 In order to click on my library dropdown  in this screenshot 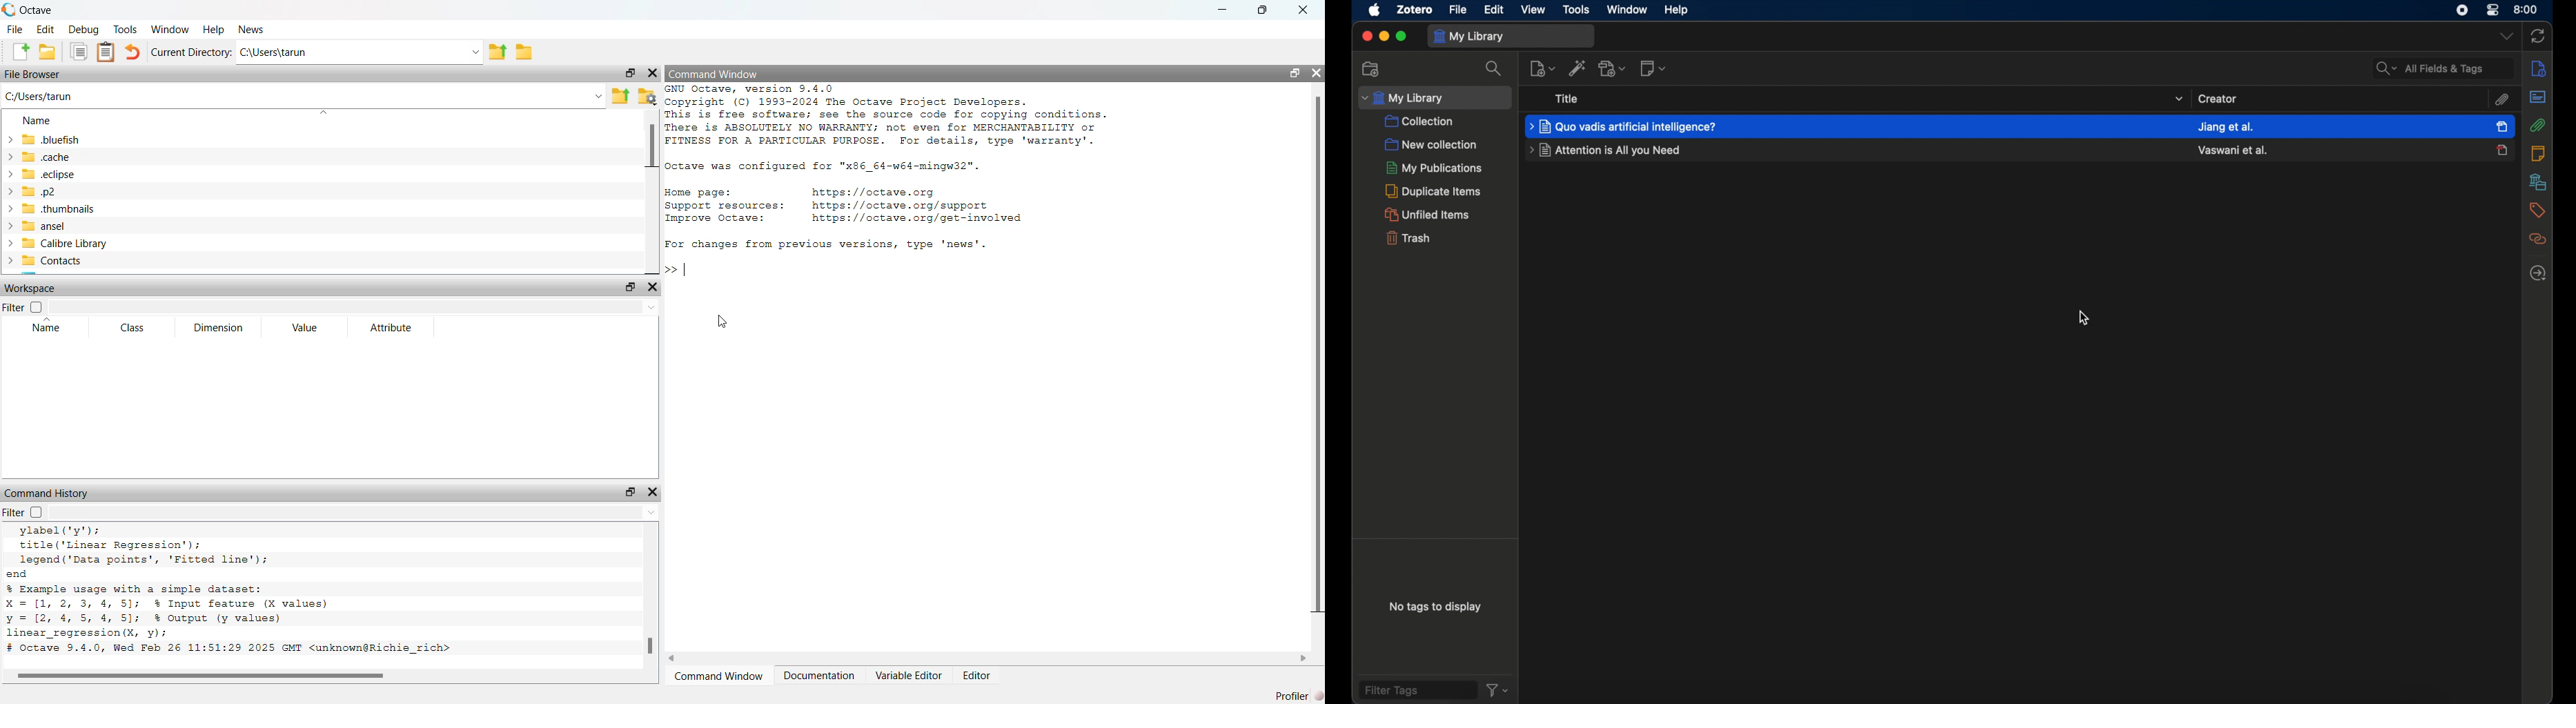, I will do `click(1434, 98)`.